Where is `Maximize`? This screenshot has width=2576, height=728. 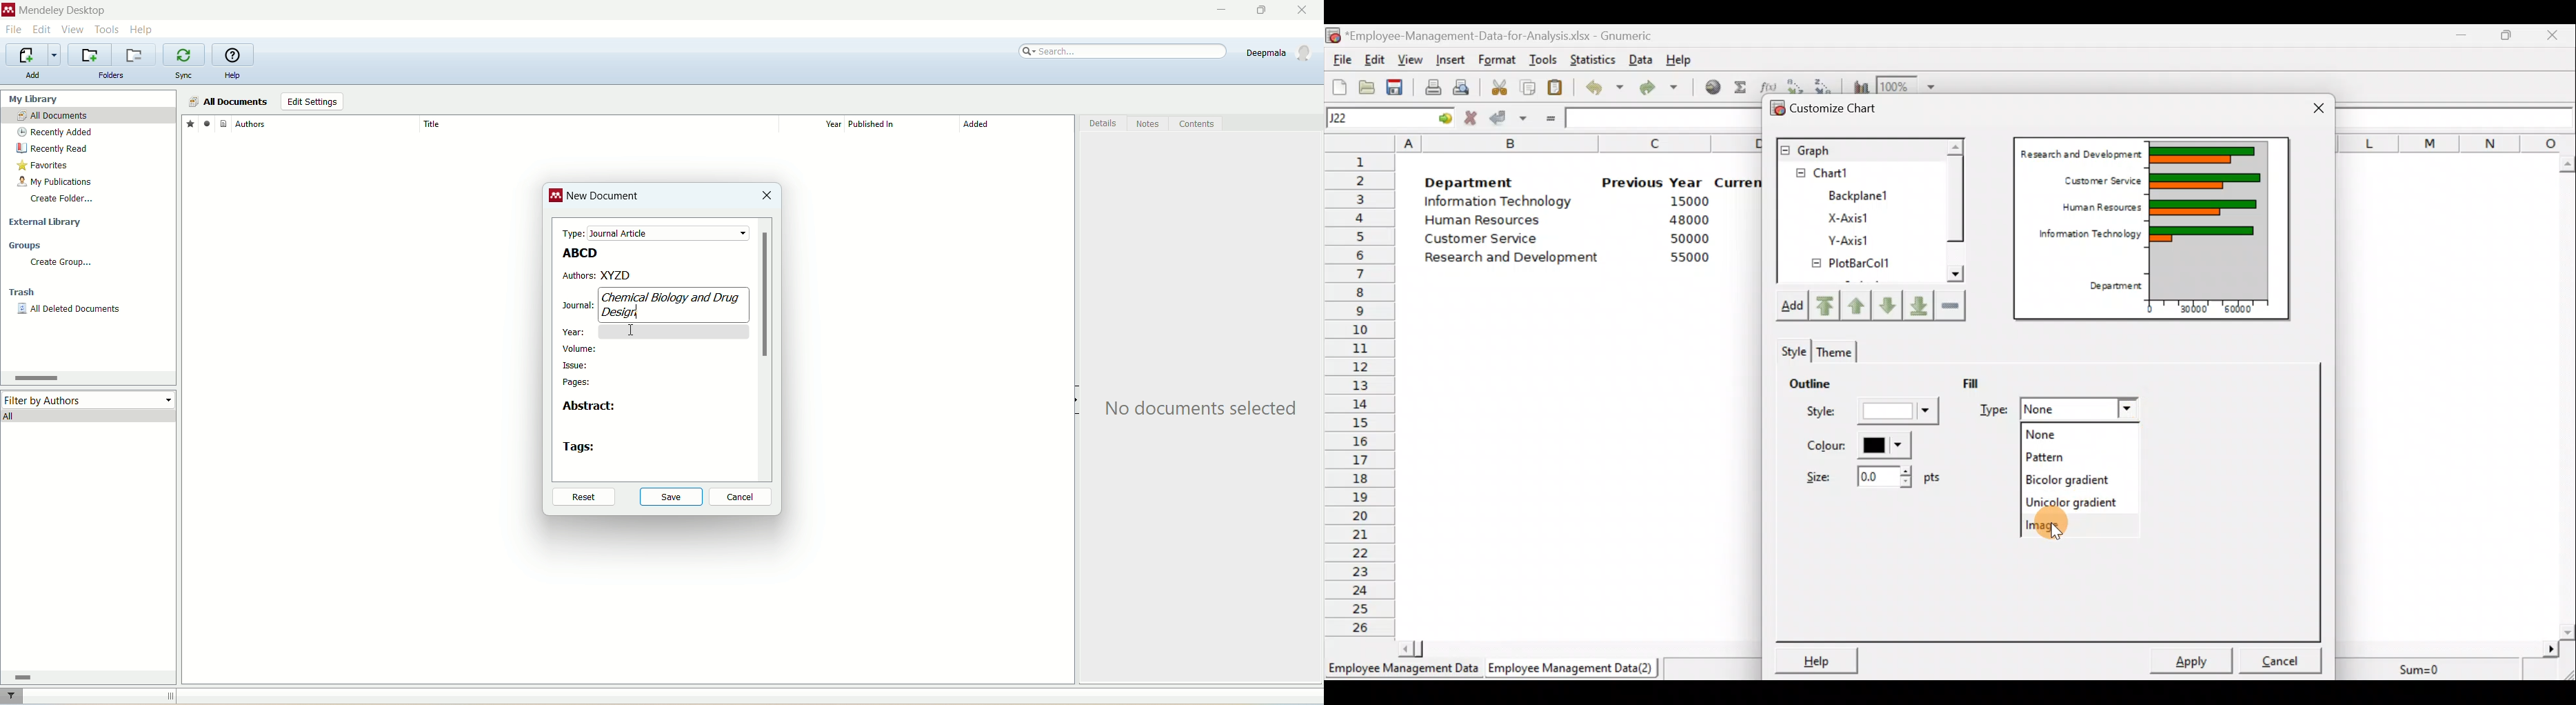 Maximize is located at coordinates (2509, 35).